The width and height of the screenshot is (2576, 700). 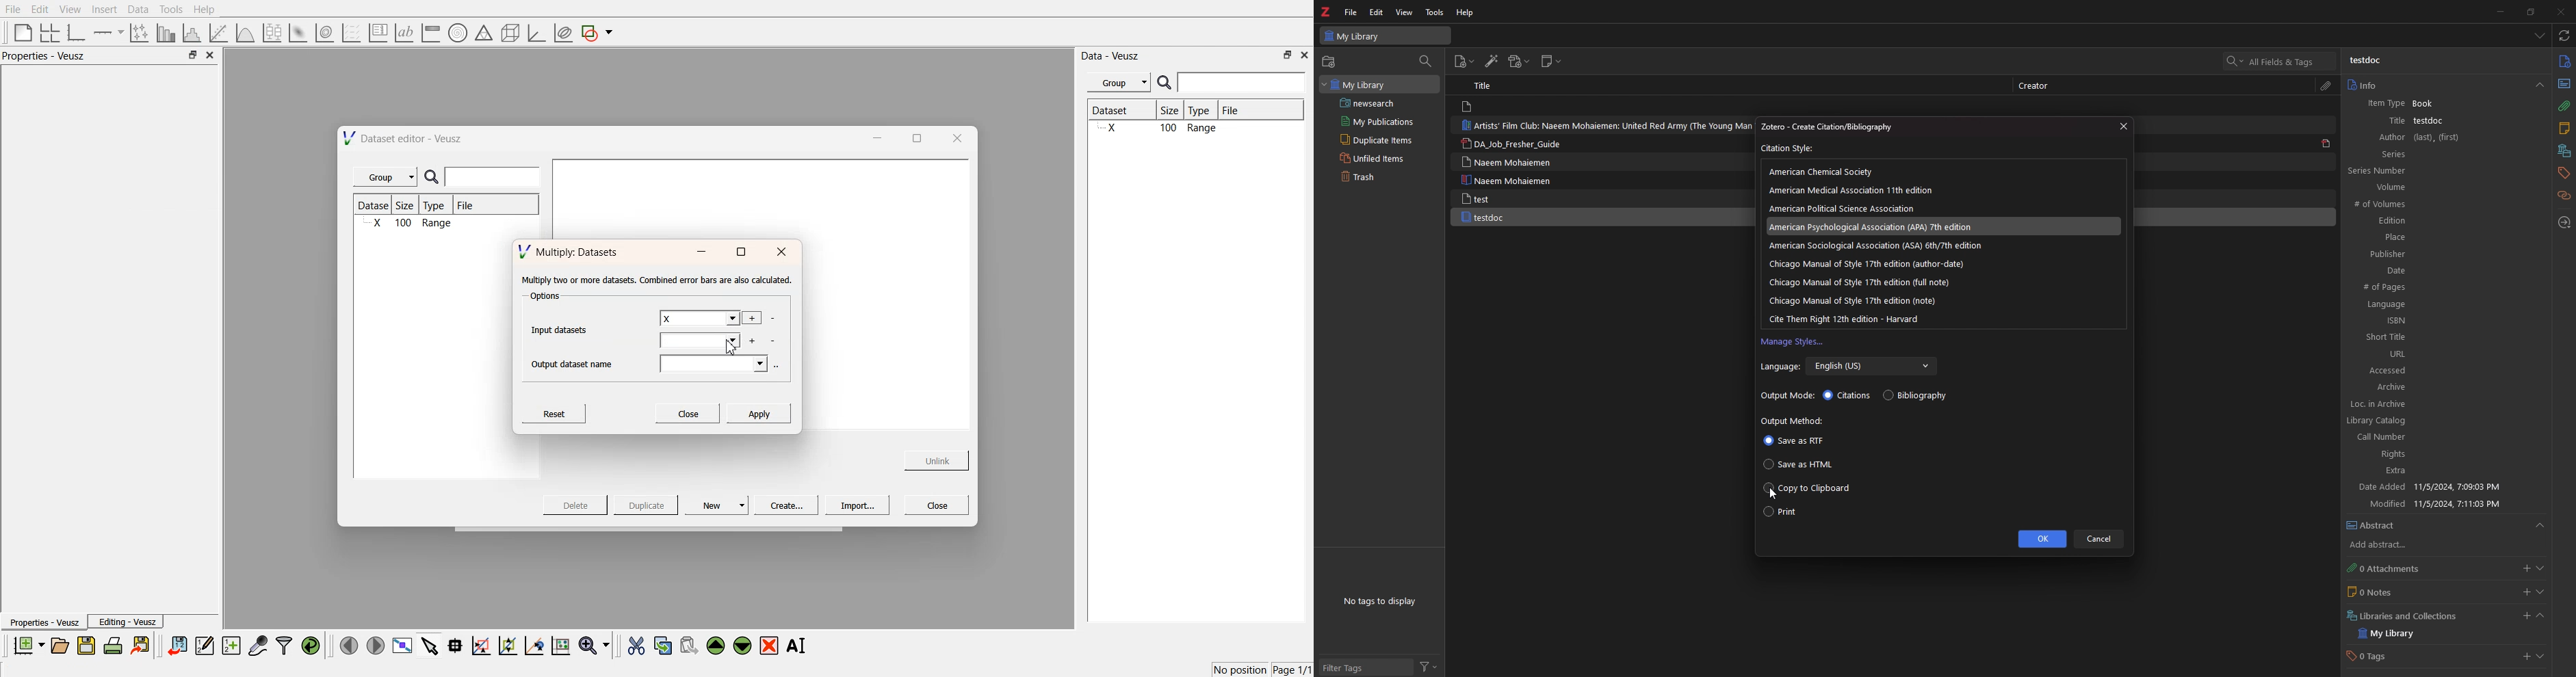 I want to click on add libraries or collection, so click(x=2524, y=618).